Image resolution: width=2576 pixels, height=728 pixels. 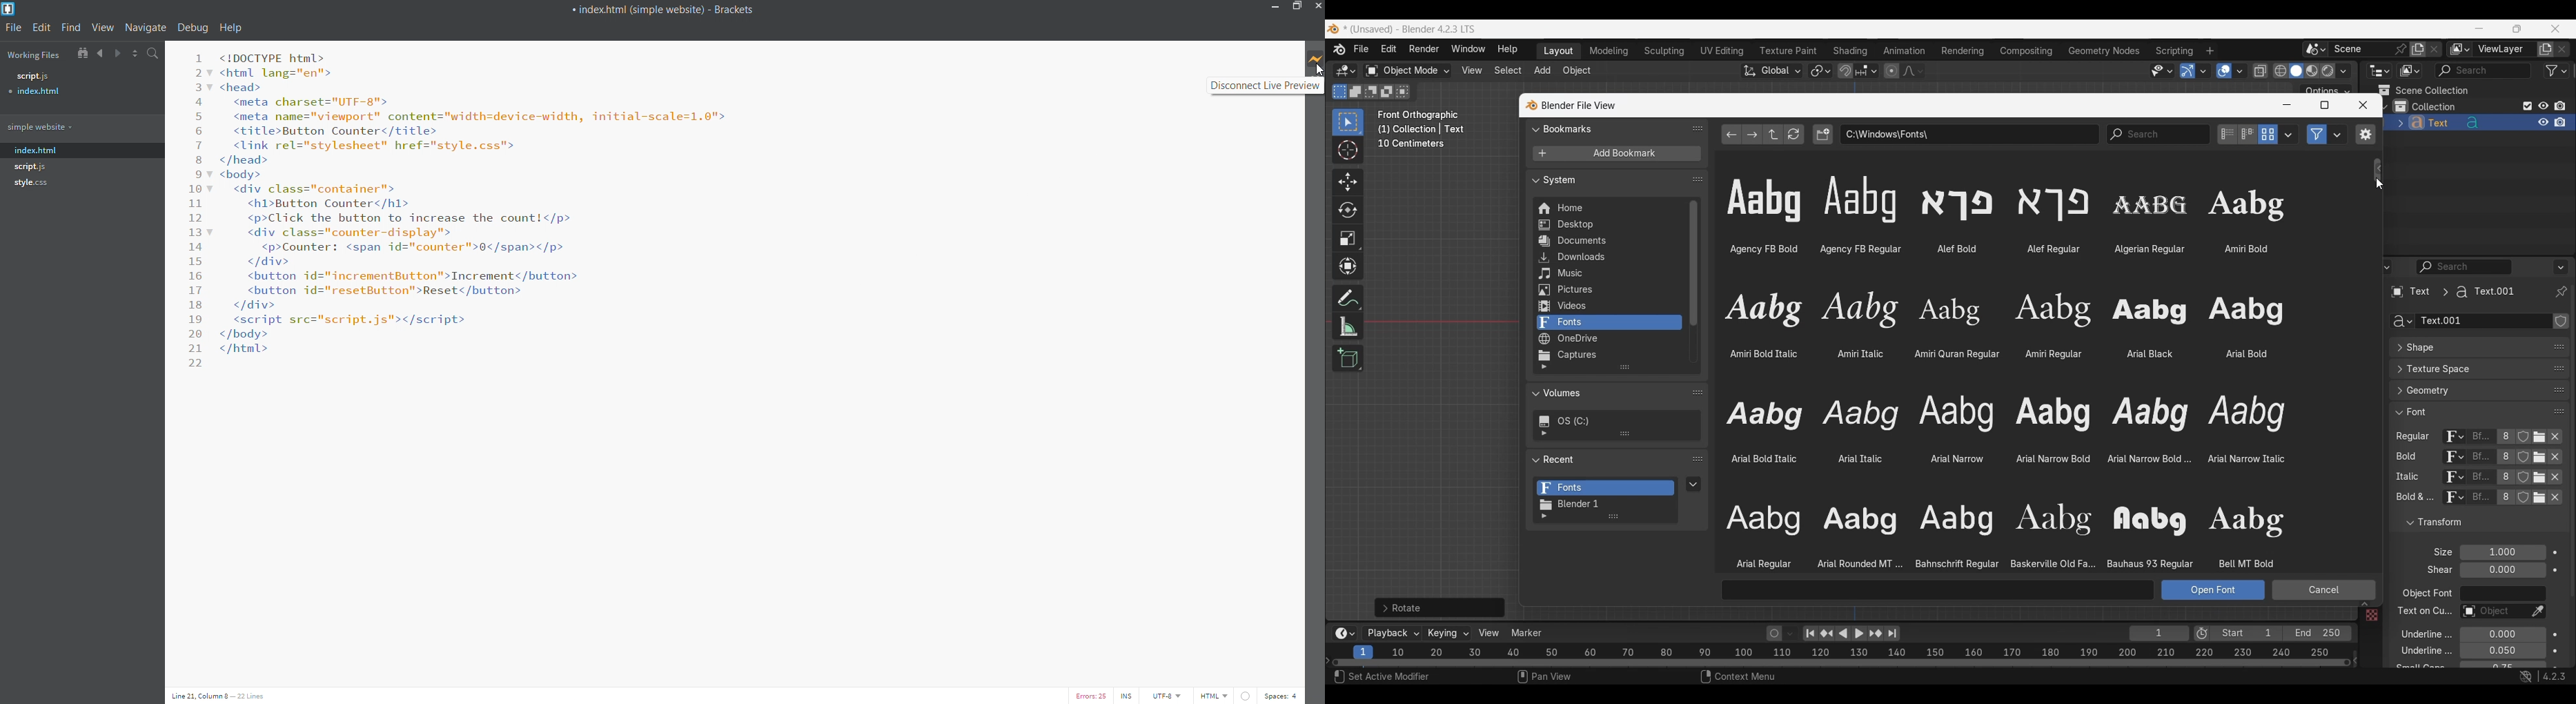 I want to click on close, so click(x=1317, y=8).